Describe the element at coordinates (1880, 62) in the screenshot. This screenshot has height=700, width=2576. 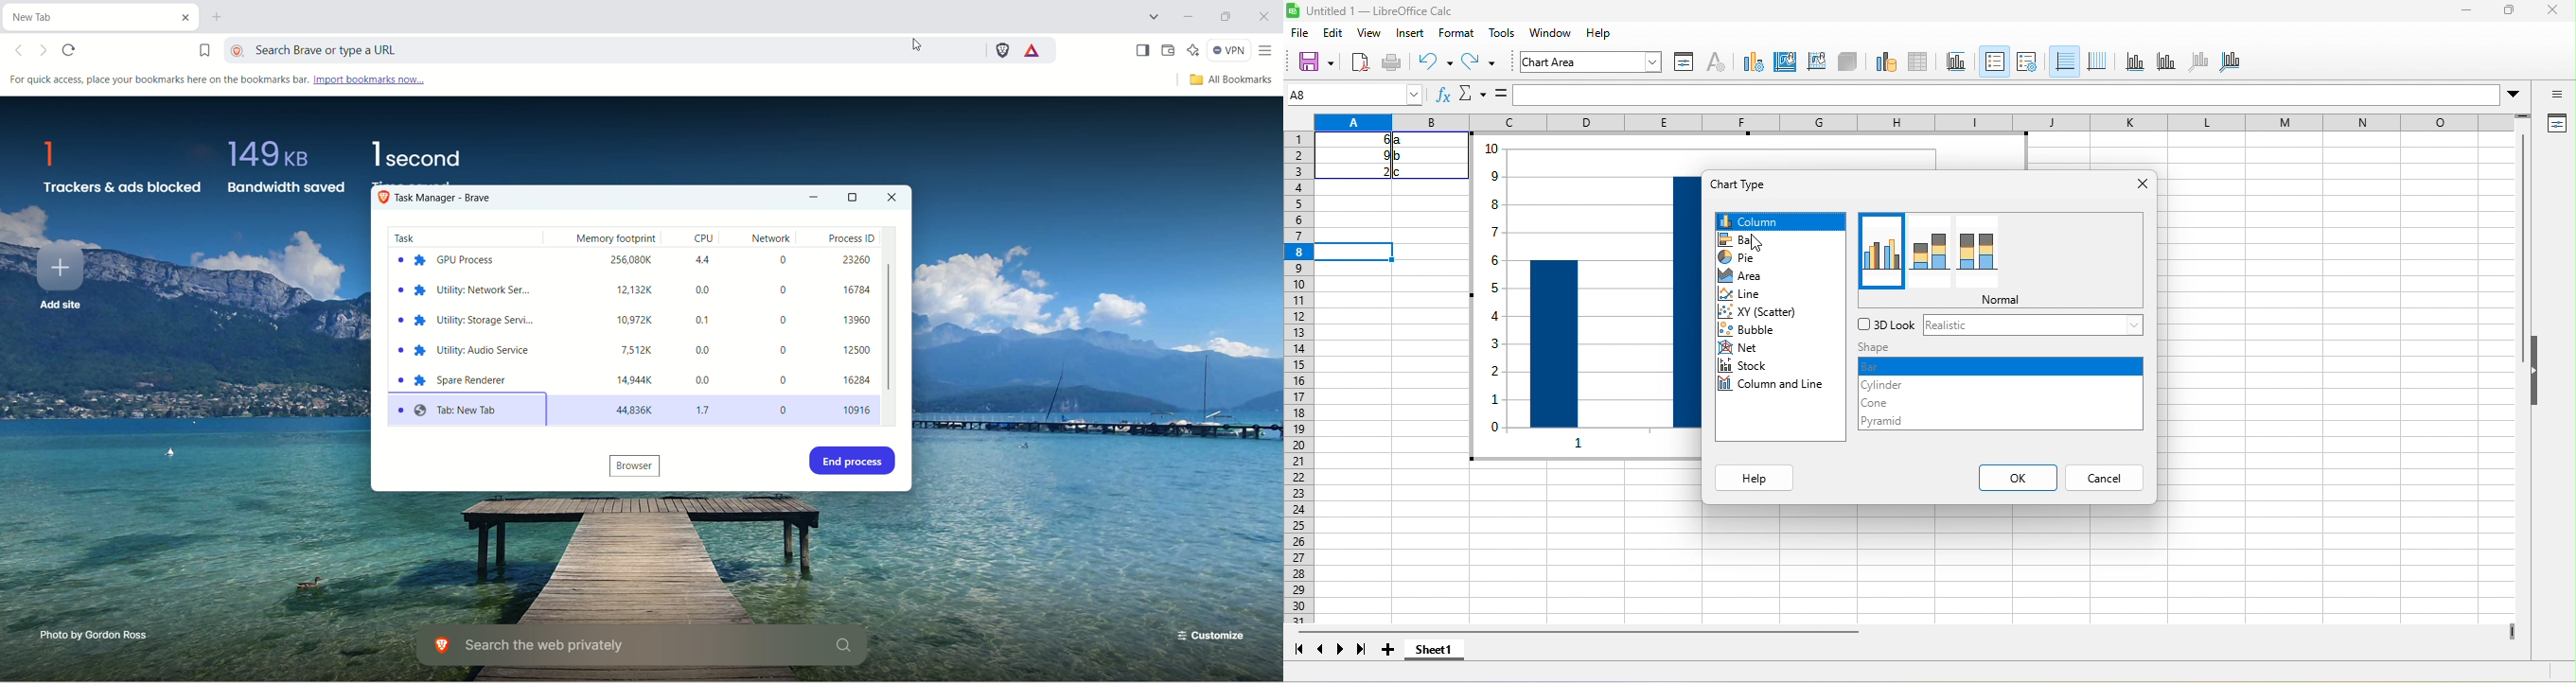
I see `data ranges` at that location.